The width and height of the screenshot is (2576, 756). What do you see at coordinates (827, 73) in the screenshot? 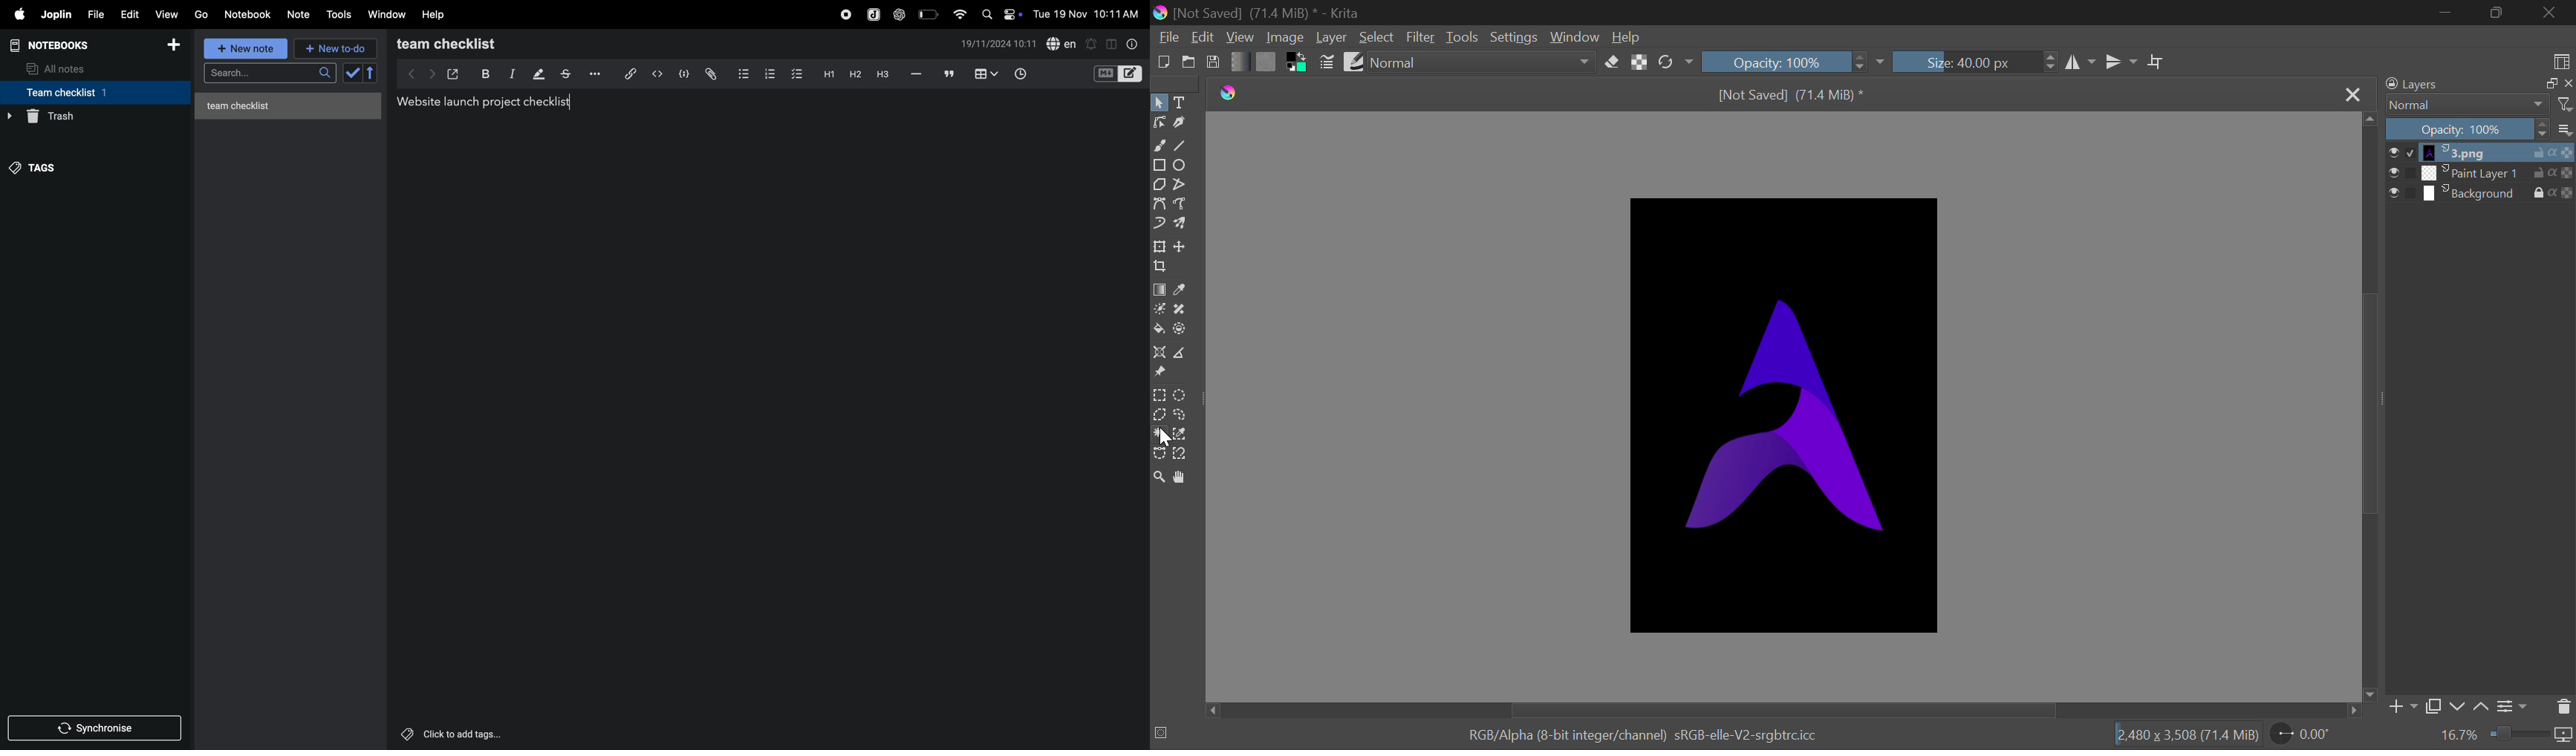
I see `heading 2` at bounding box center [827, 73].